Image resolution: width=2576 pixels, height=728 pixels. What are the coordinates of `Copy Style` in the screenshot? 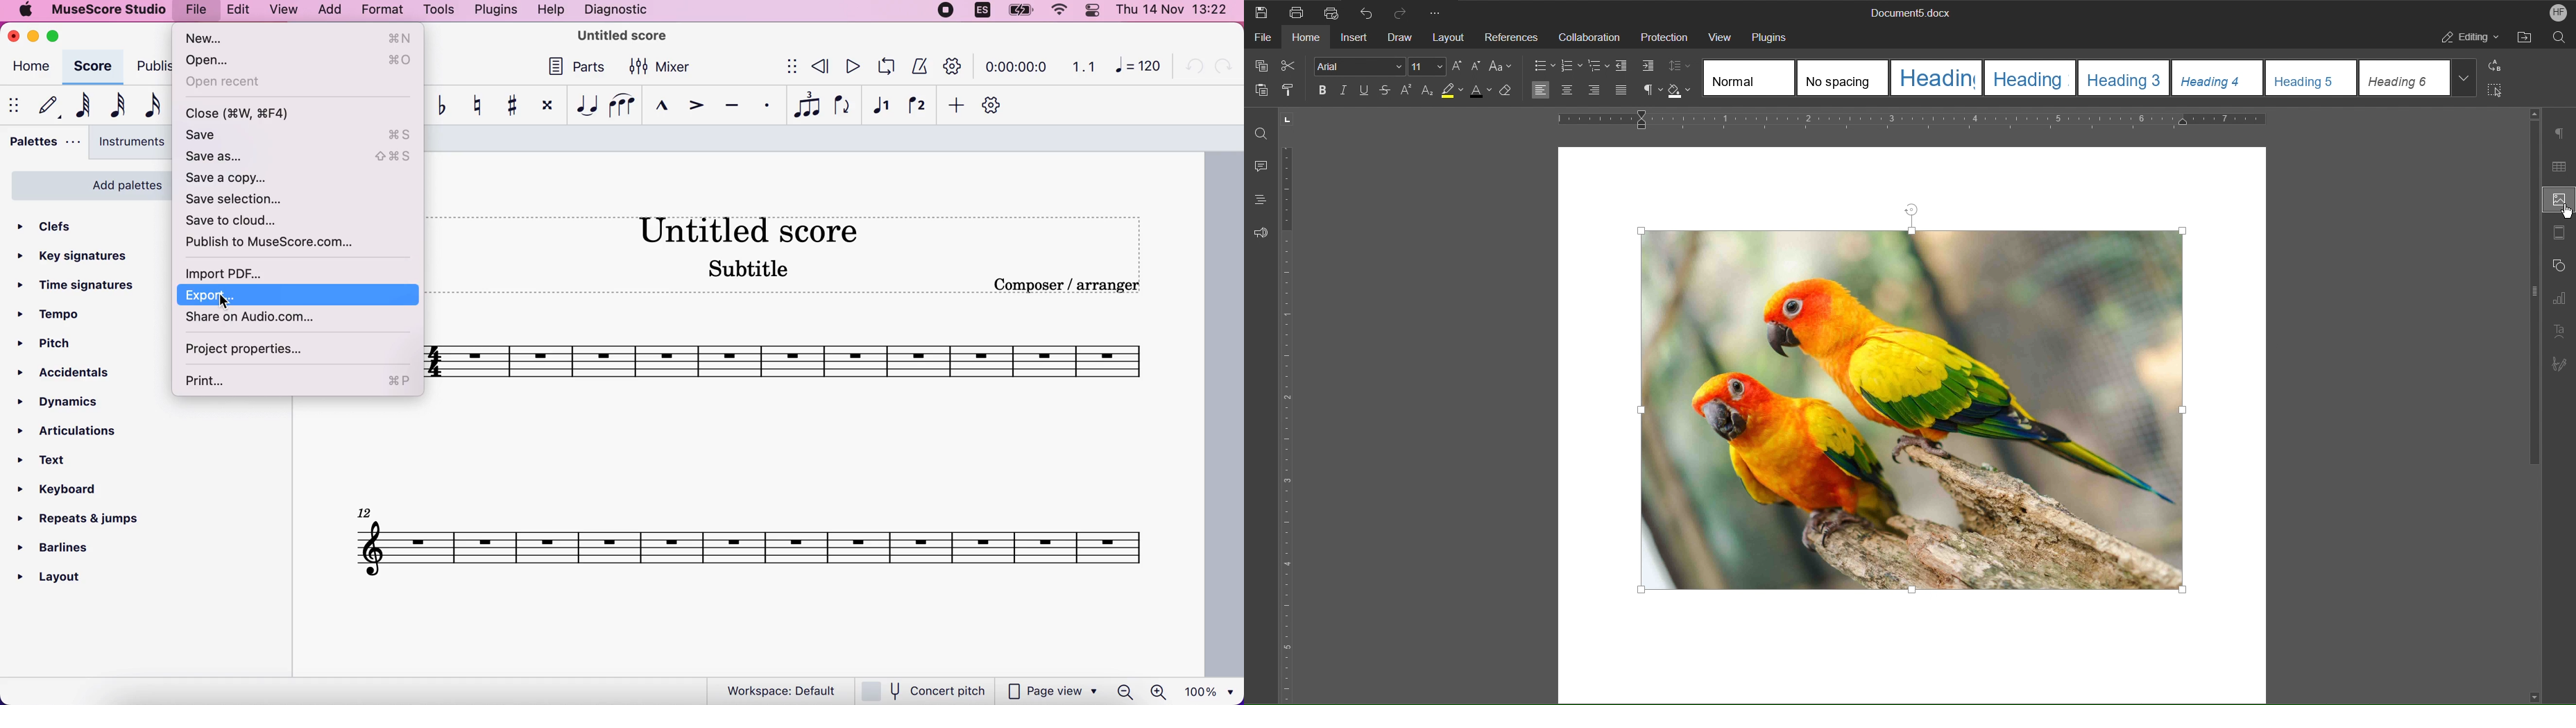 It's located at (1293, 91).